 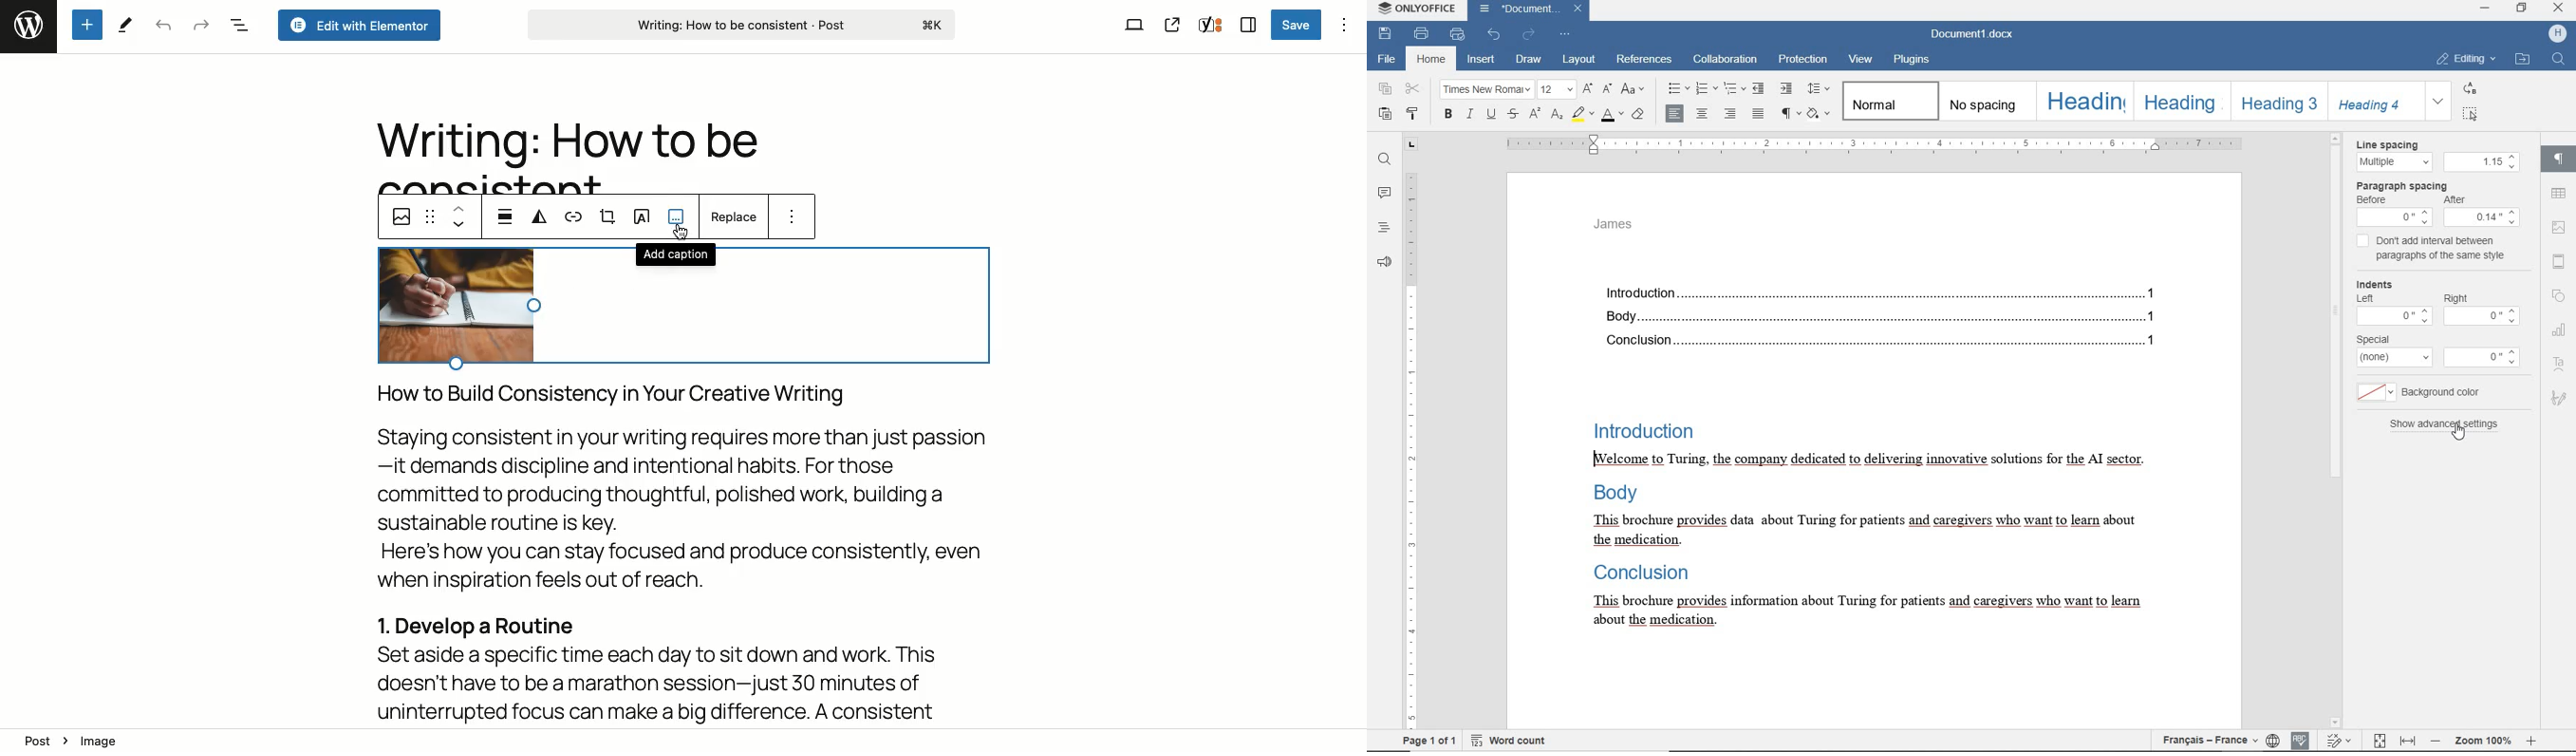 I want to click on more options, so click(x=2373, y=393).